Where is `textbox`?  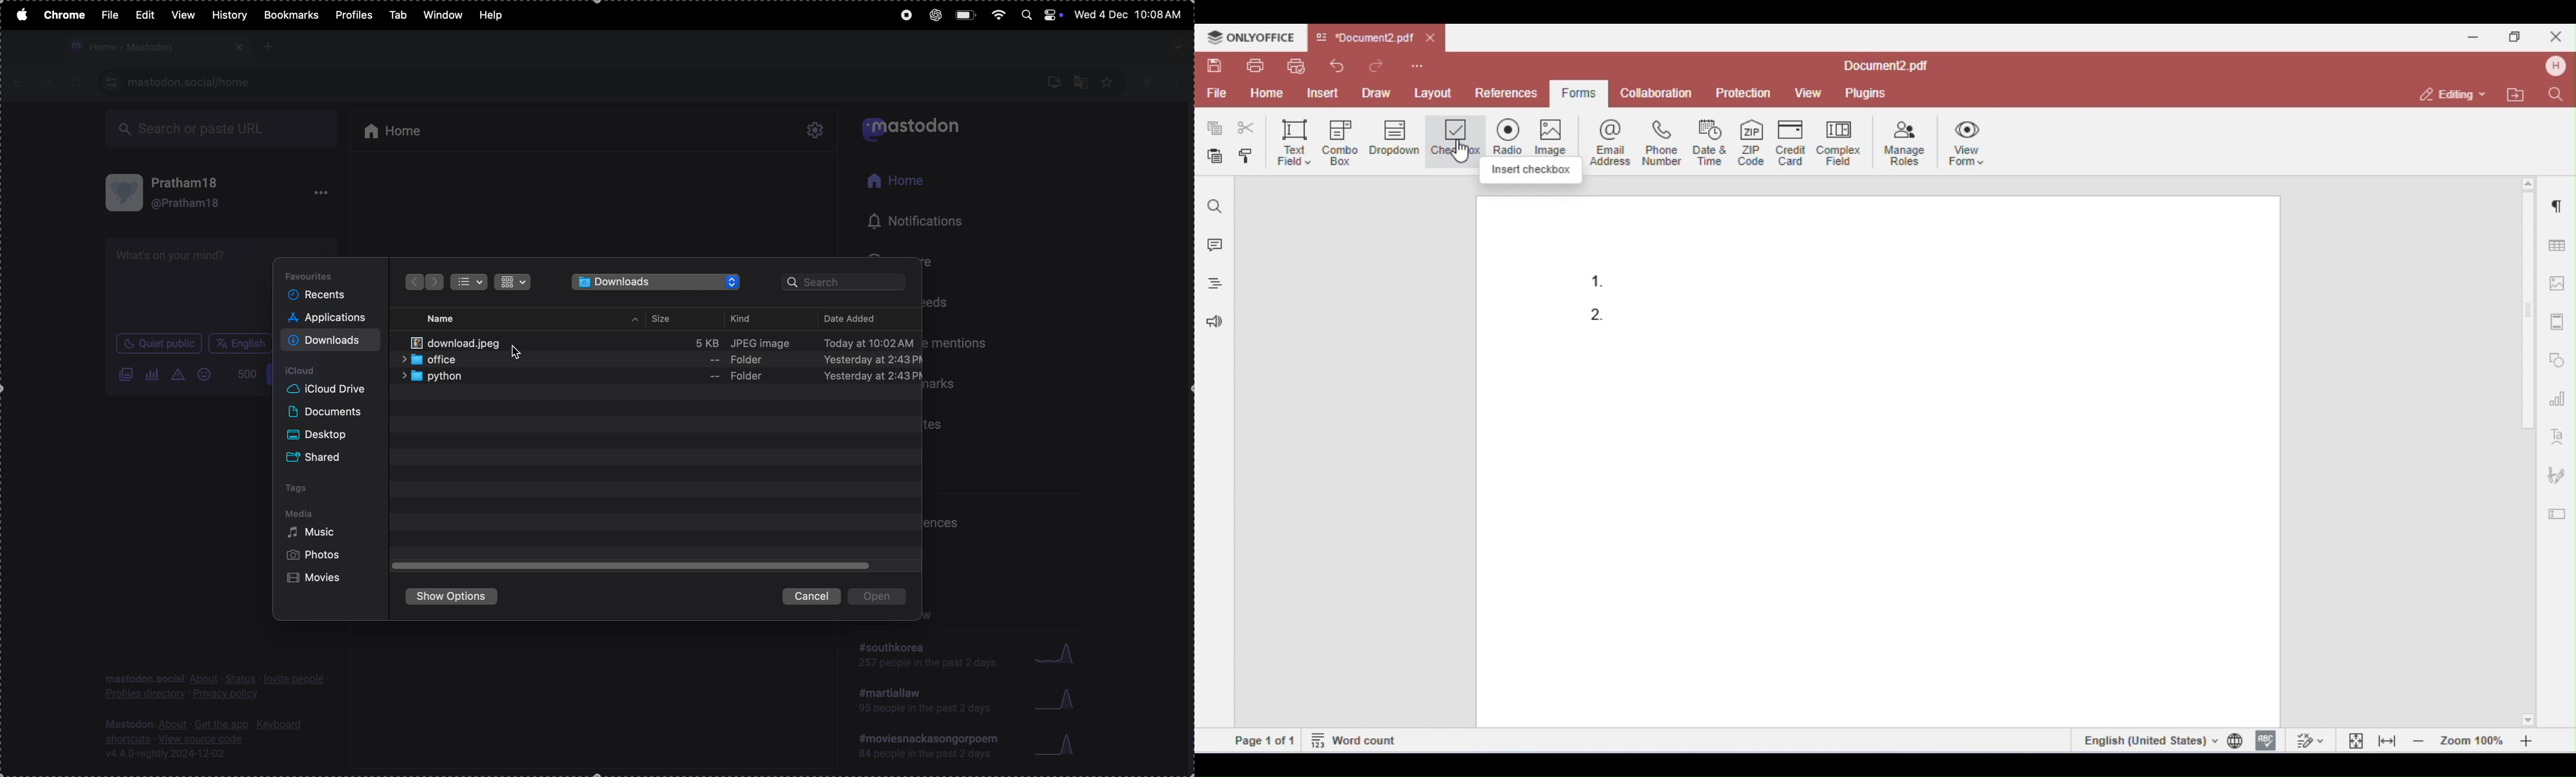 textbox is located at coordinates (189, 286).